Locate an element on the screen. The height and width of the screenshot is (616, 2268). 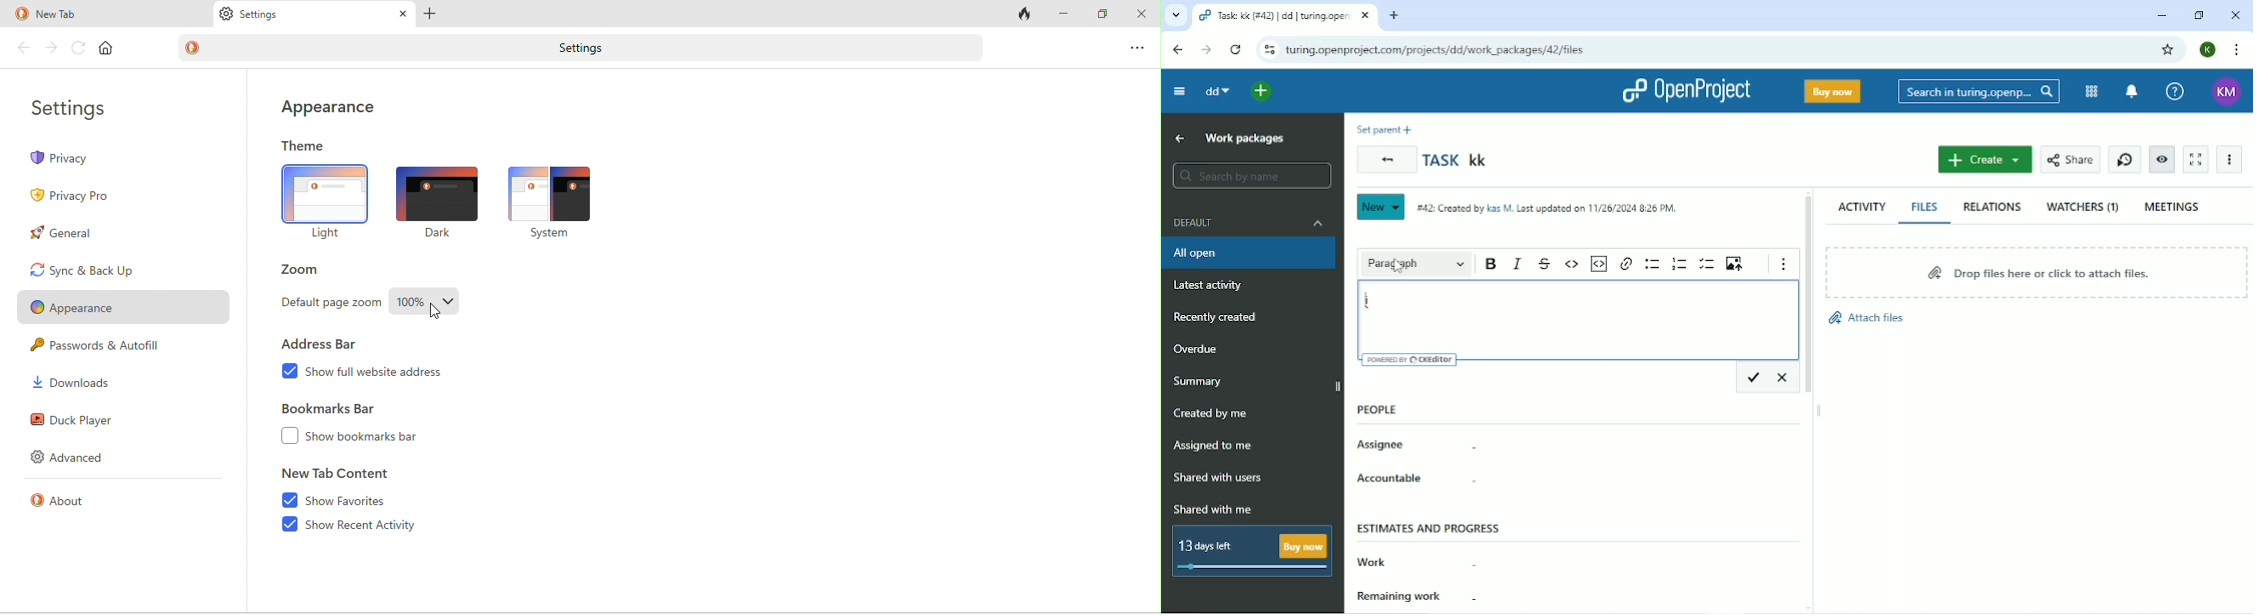
Save is located at coordinates (1752, 377).